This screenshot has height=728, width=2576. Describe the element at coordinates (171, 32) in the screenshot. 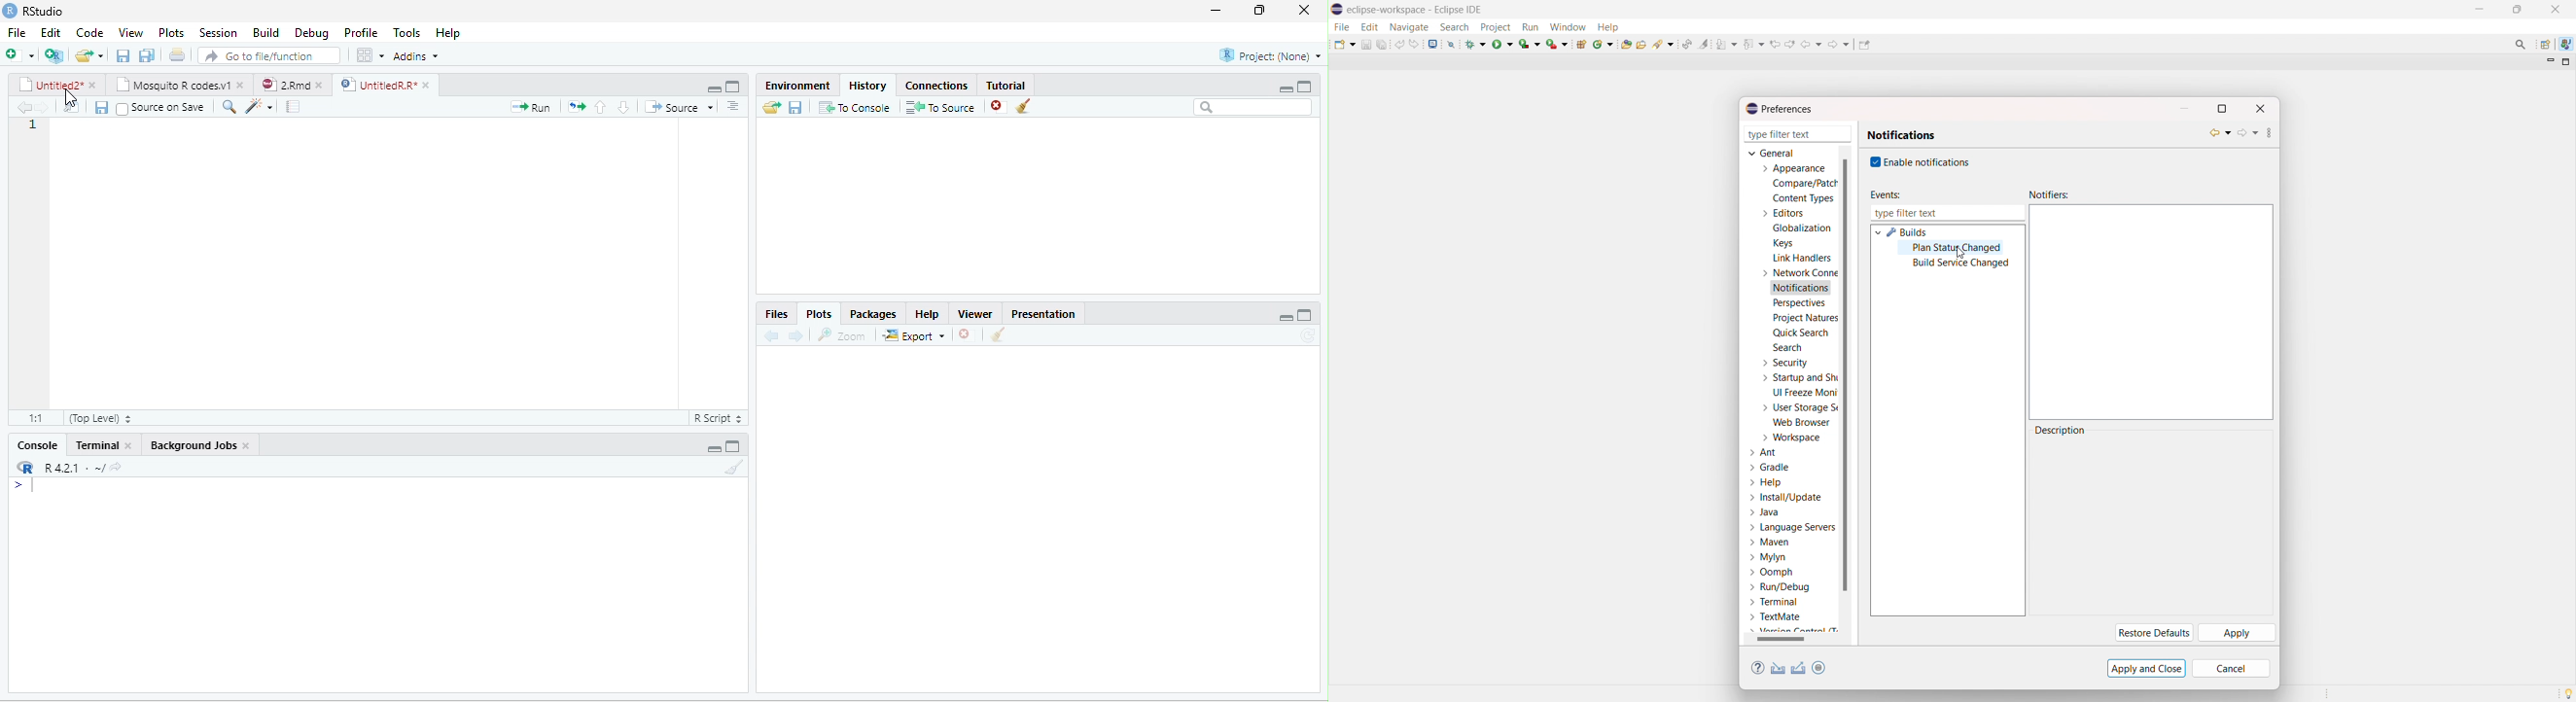

I see `plots` at that location.